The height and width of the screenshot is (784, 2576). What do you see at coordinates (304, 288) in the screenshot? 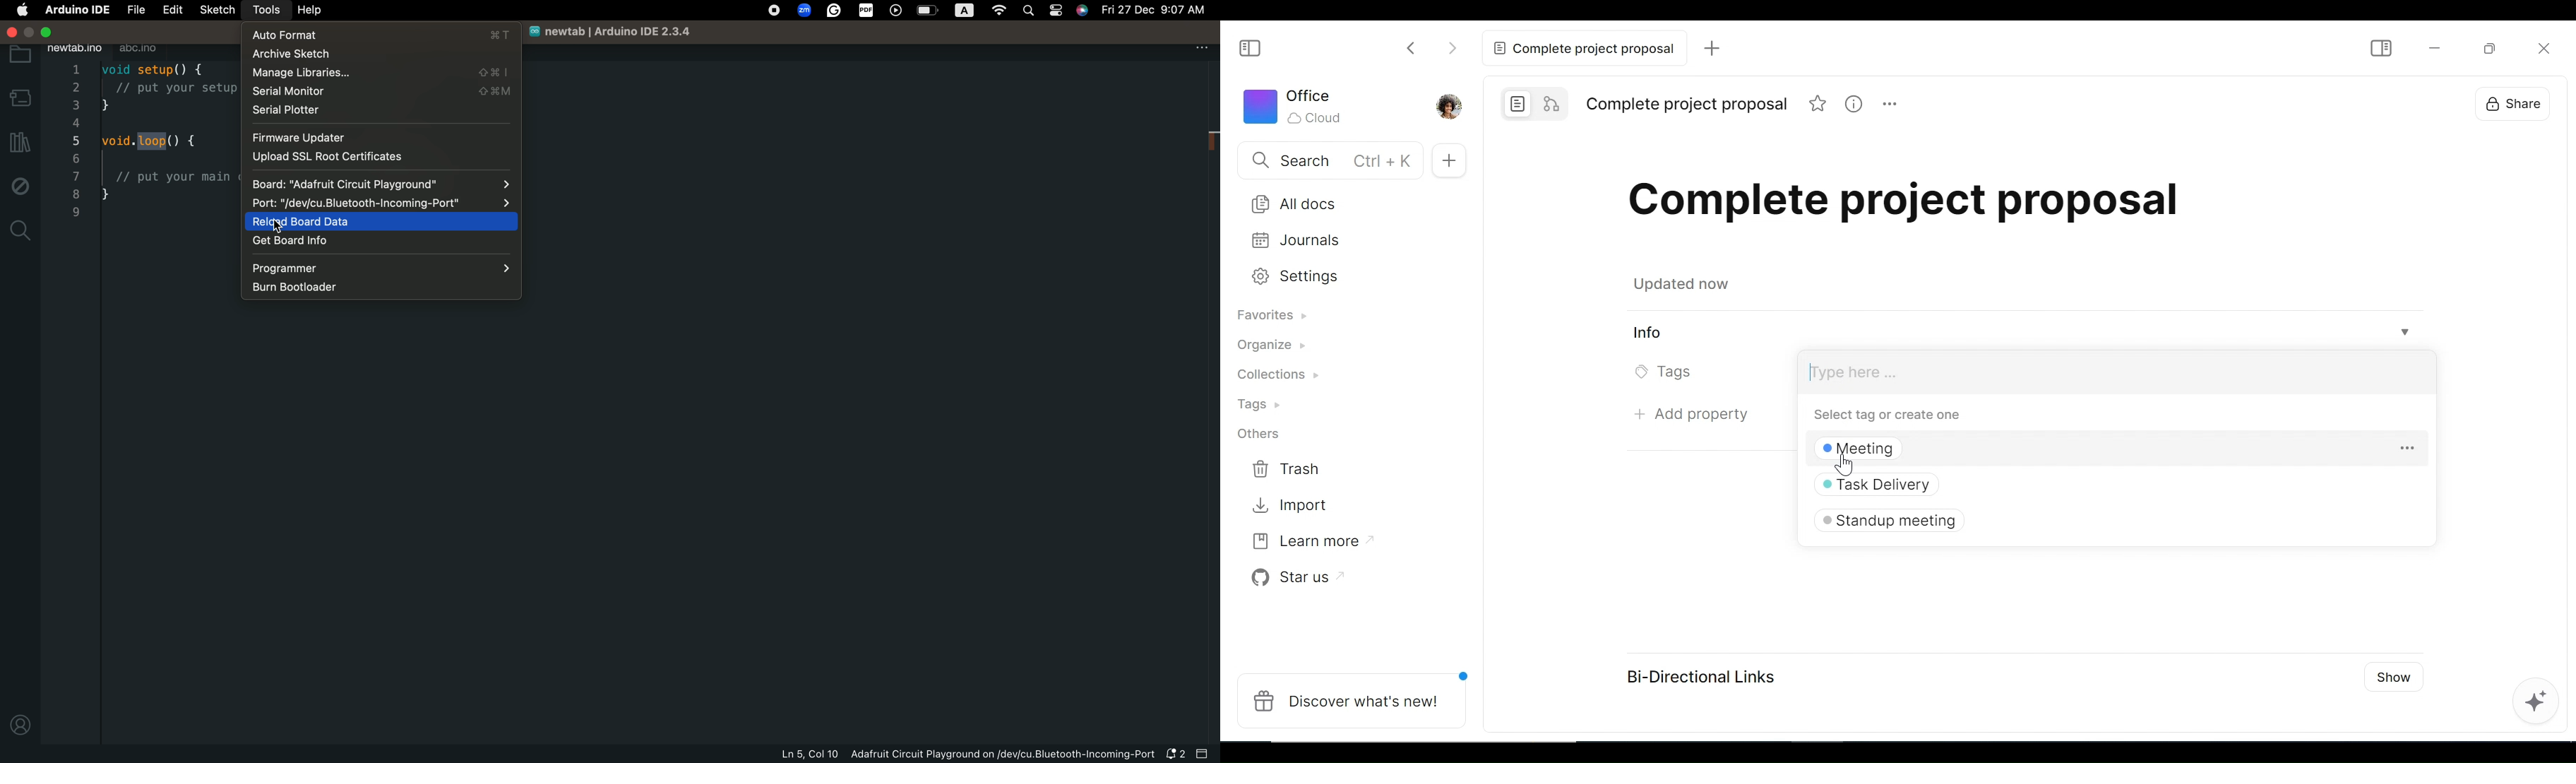
I see `burn bootloader` at bounding box center [304, 288].